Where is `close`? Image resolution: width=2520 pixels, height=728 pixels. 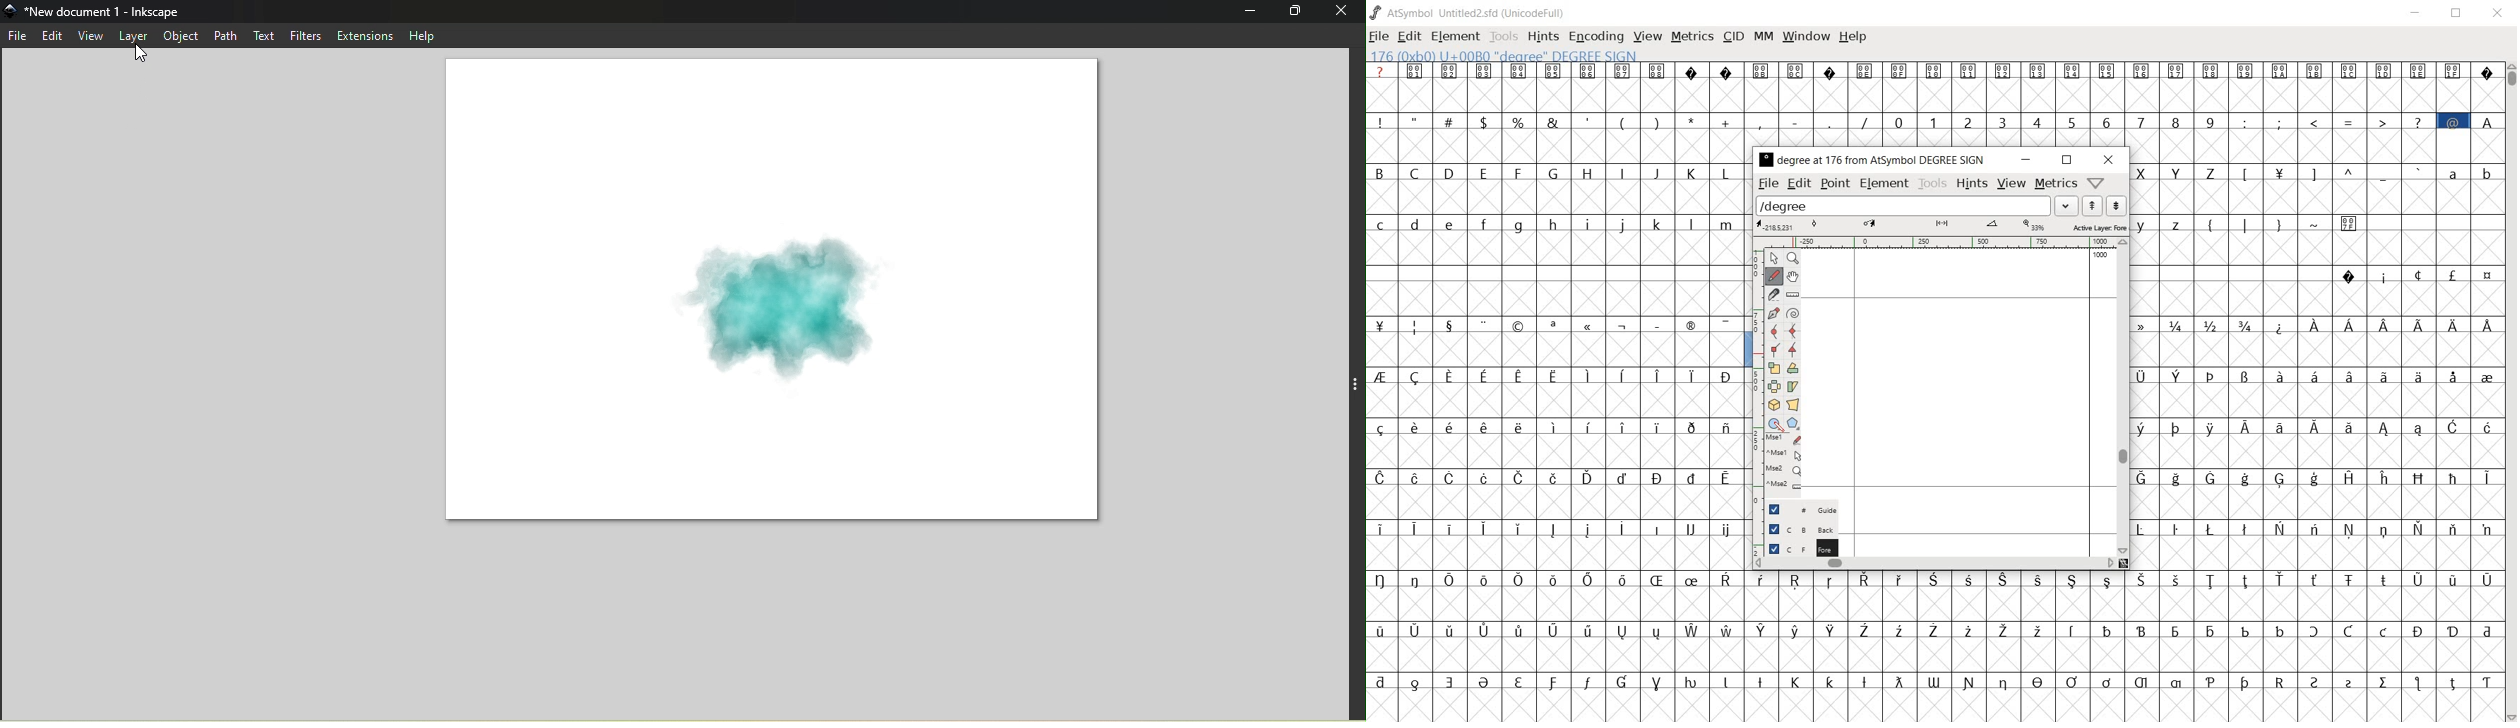 close is located at coordinates (2498, 14).